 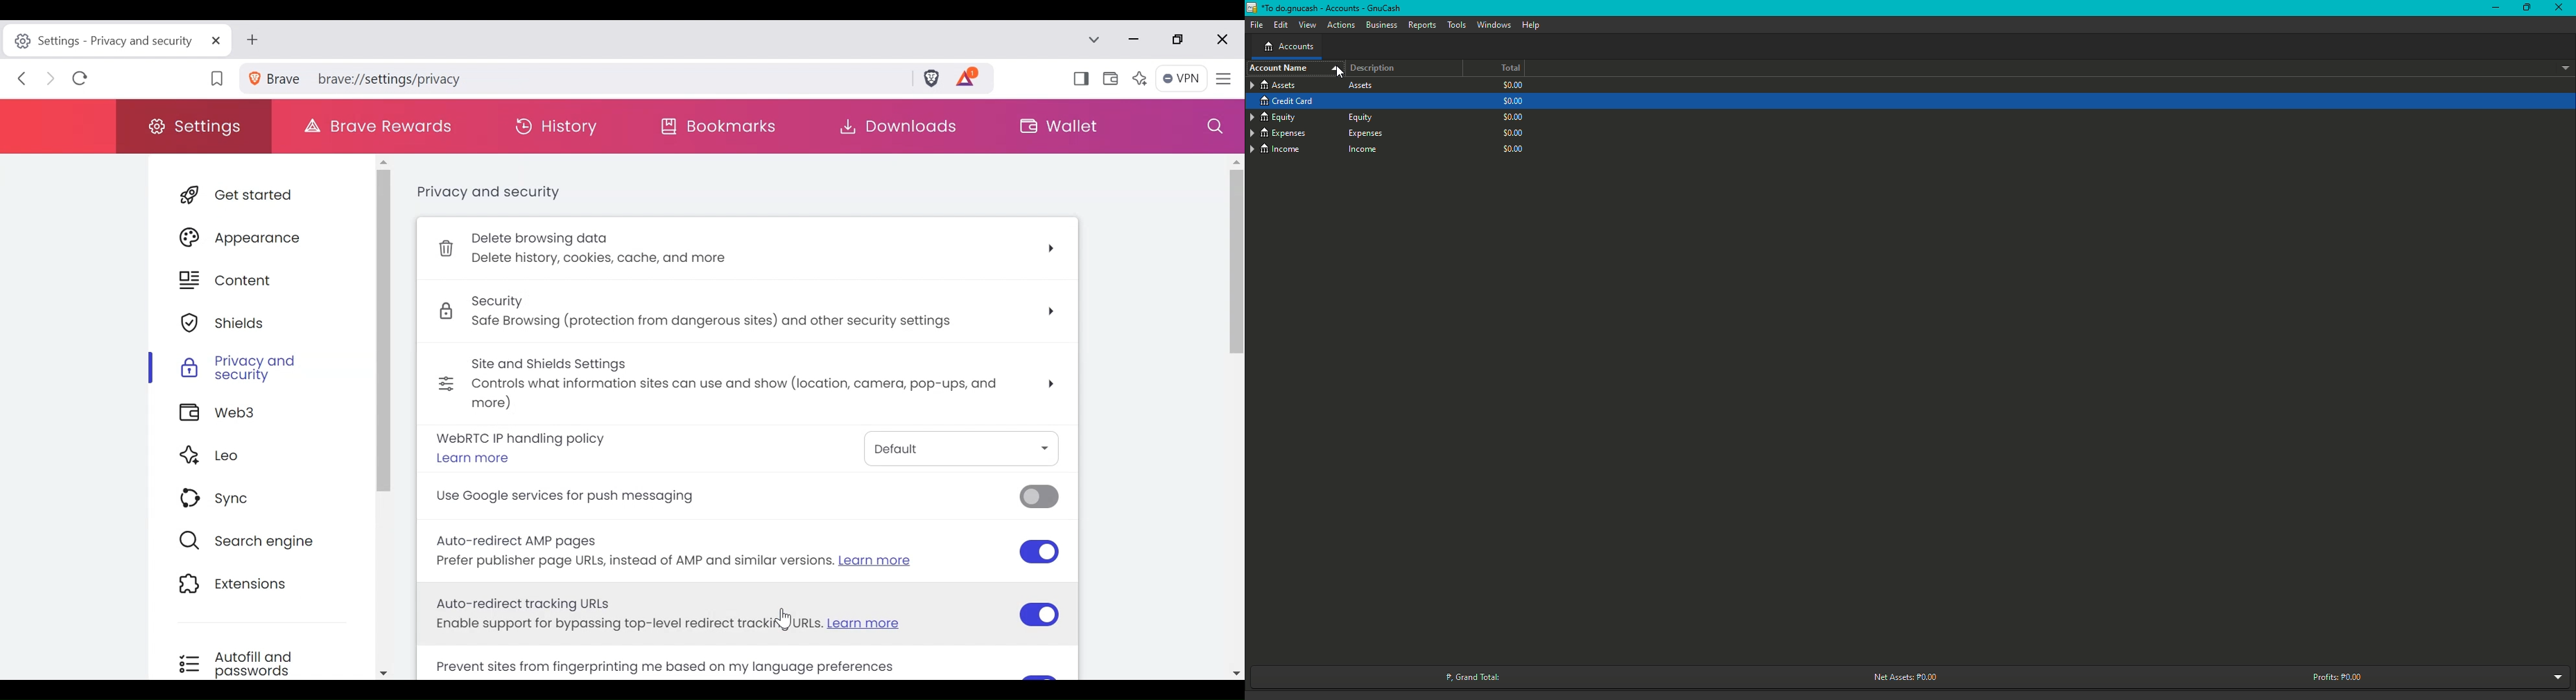 I want to click on Scroll up, so click(x=1236, y=161).